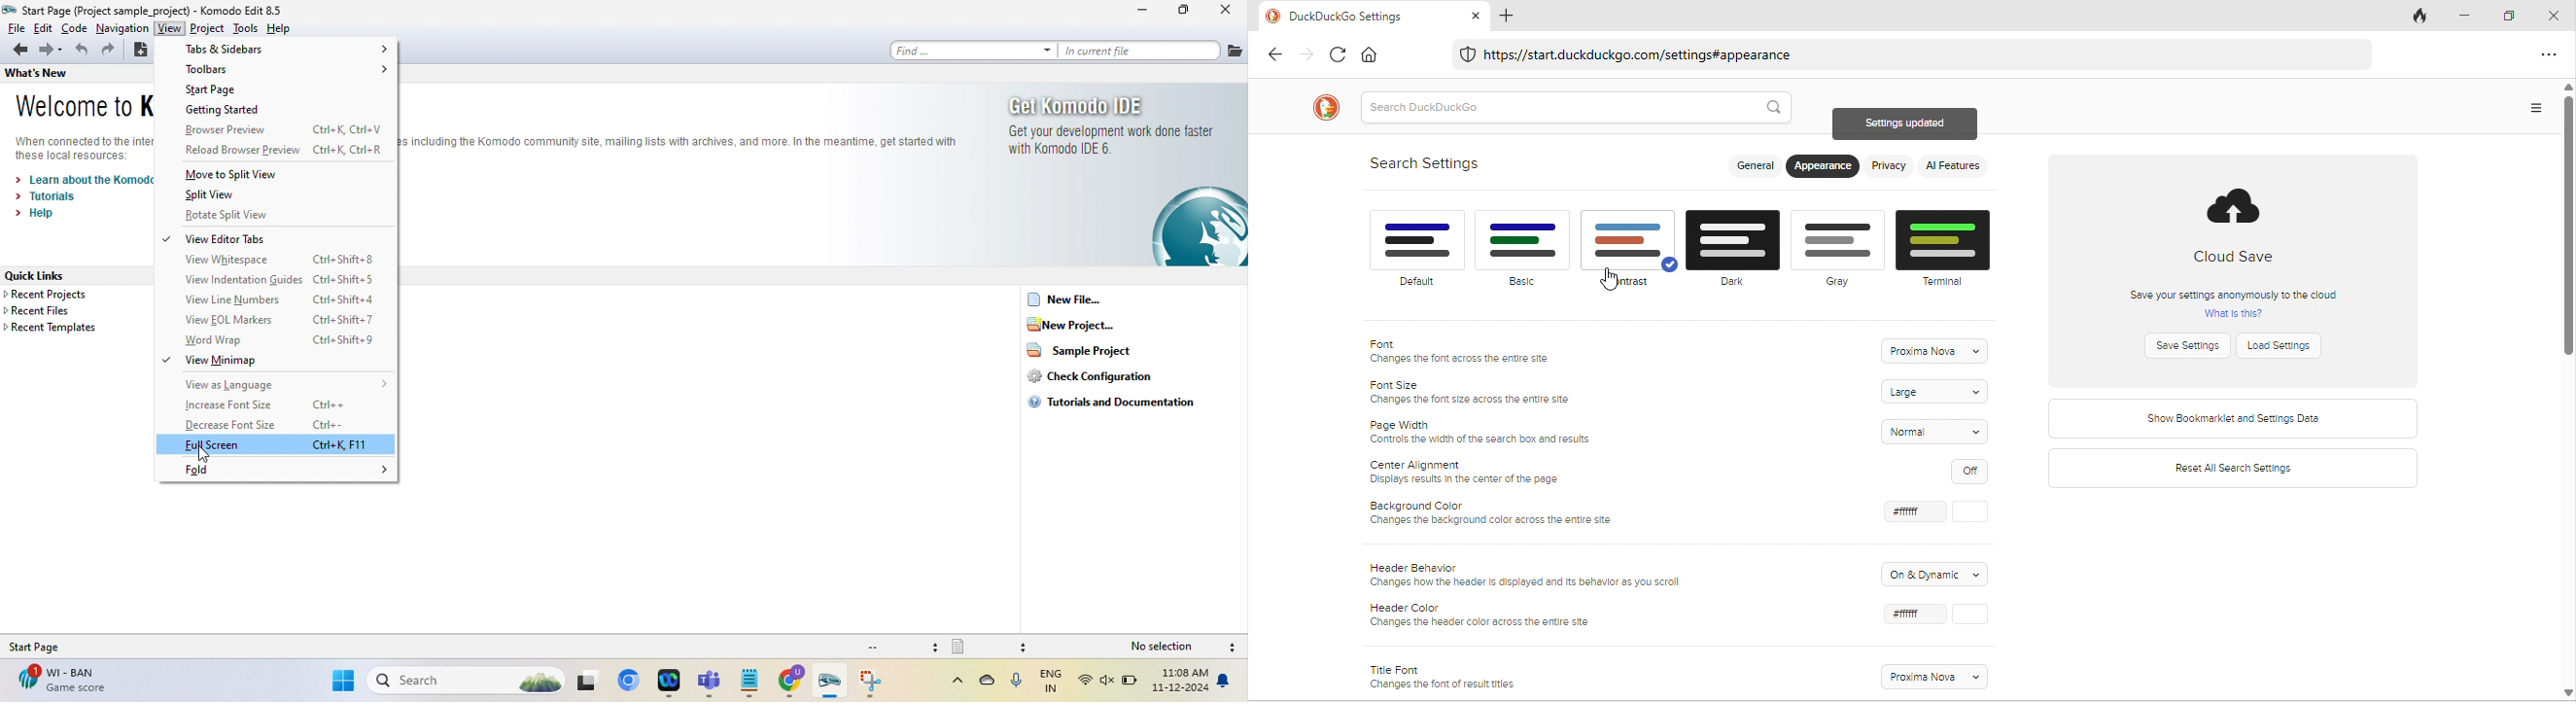  What do you see at coordinates (2532, 110) in the screenshot?
I see `more options` at bounding box center [2532, 110].